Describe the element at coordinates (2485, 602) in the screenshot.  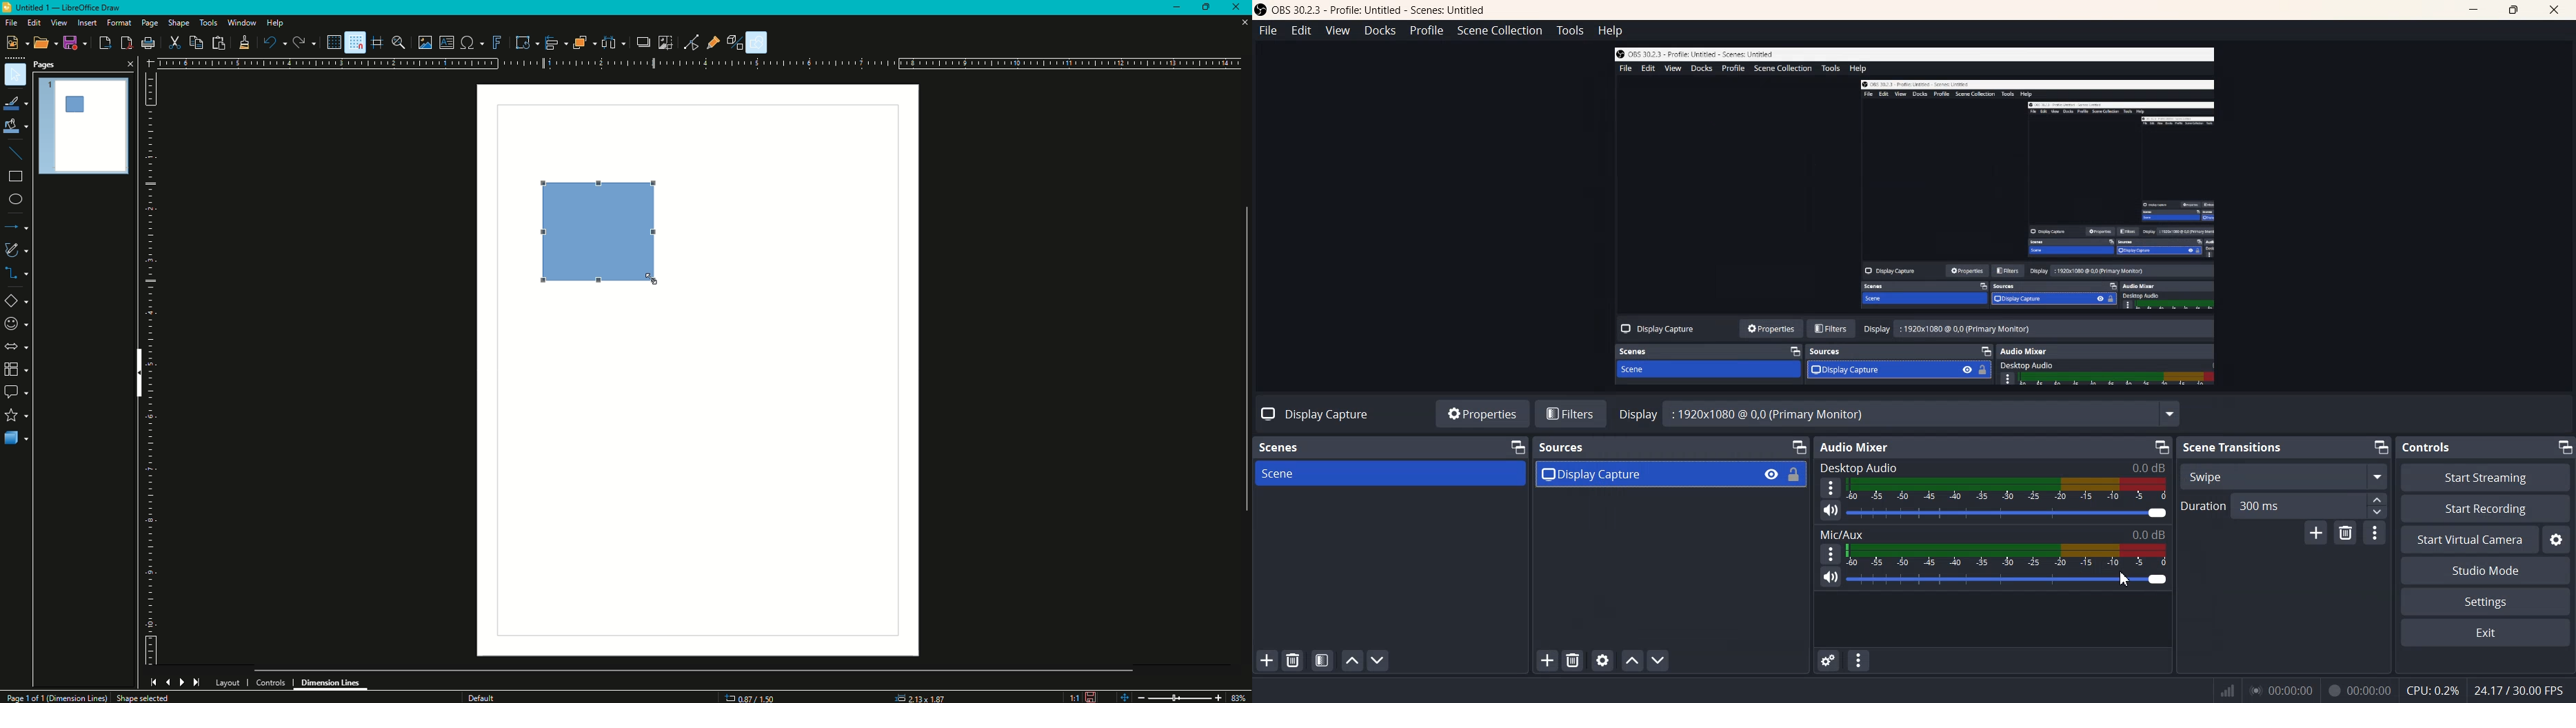
I see `Settings` at that location.